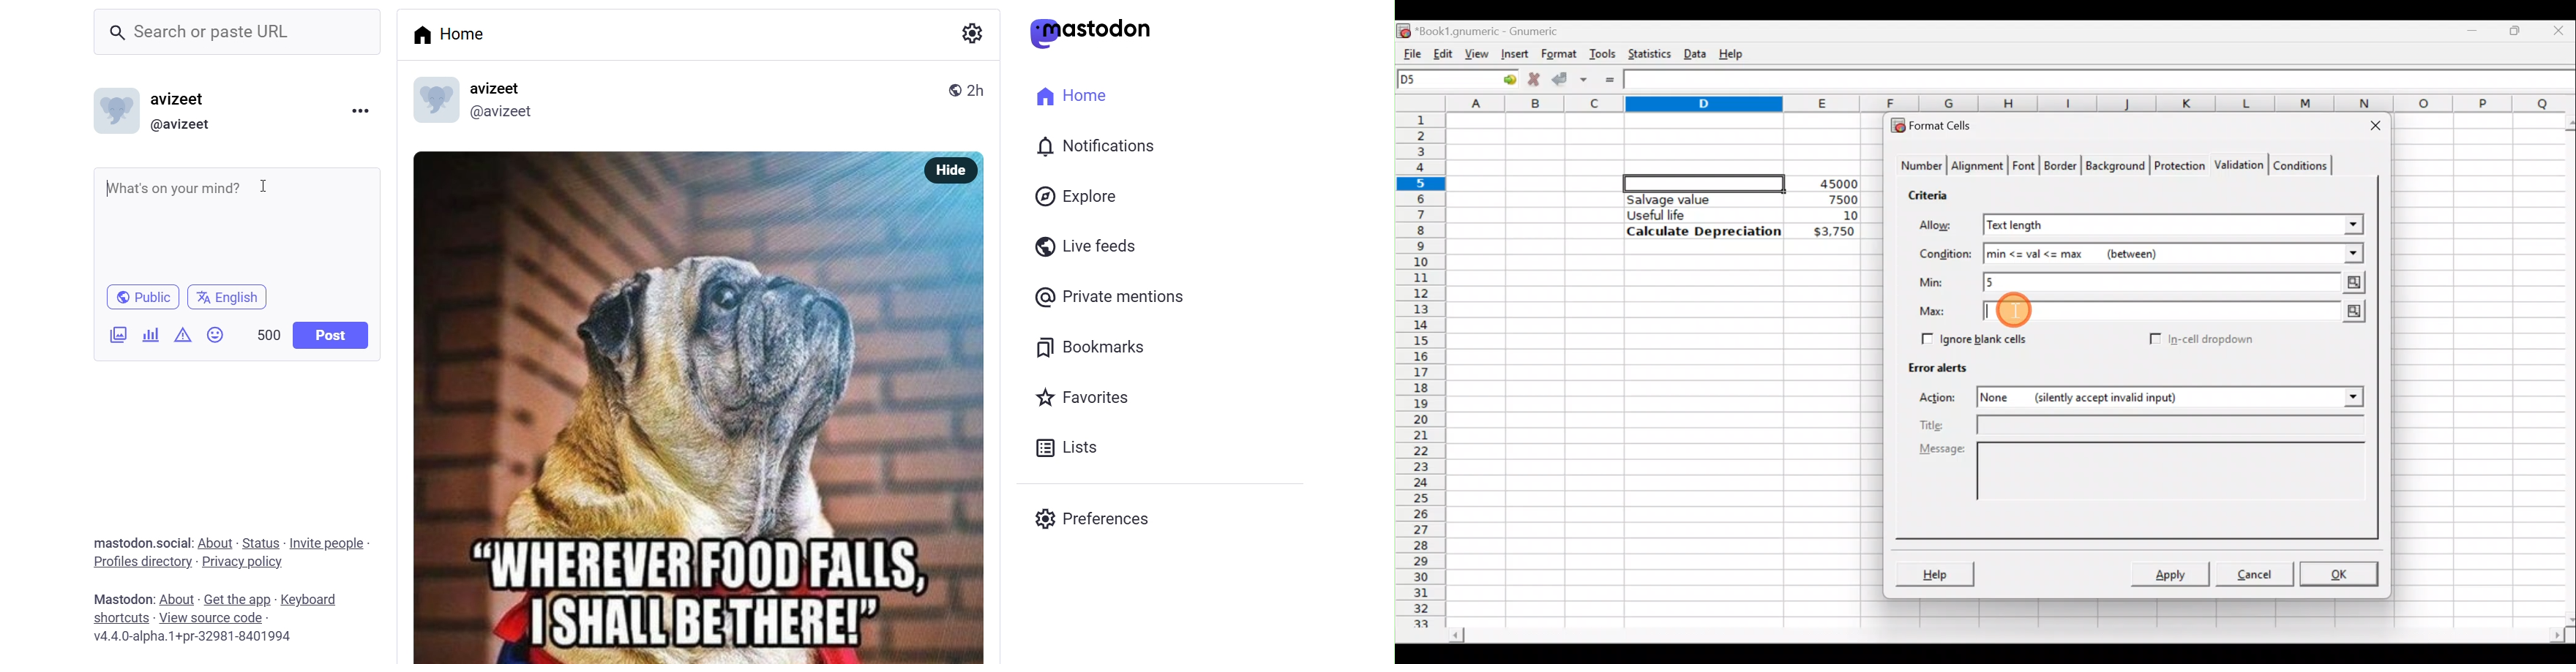 This screenshot has width=2576, height=672. Describe the element at coordinates (1513, 53) in the screenshot. I see `Insert` at that location.